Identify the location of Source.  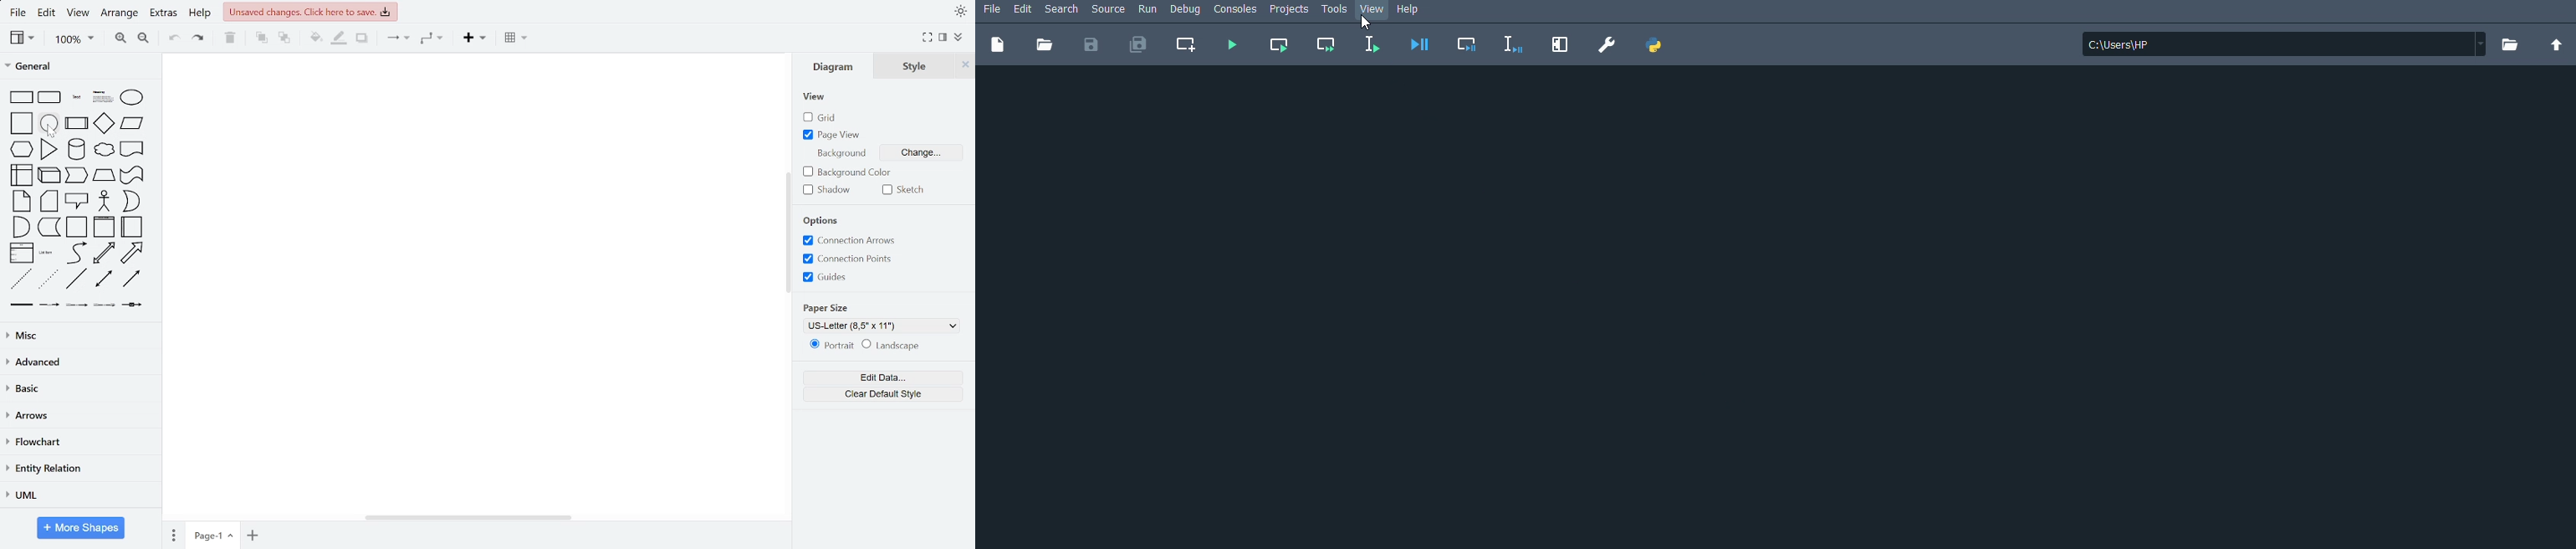
(1109, 10).